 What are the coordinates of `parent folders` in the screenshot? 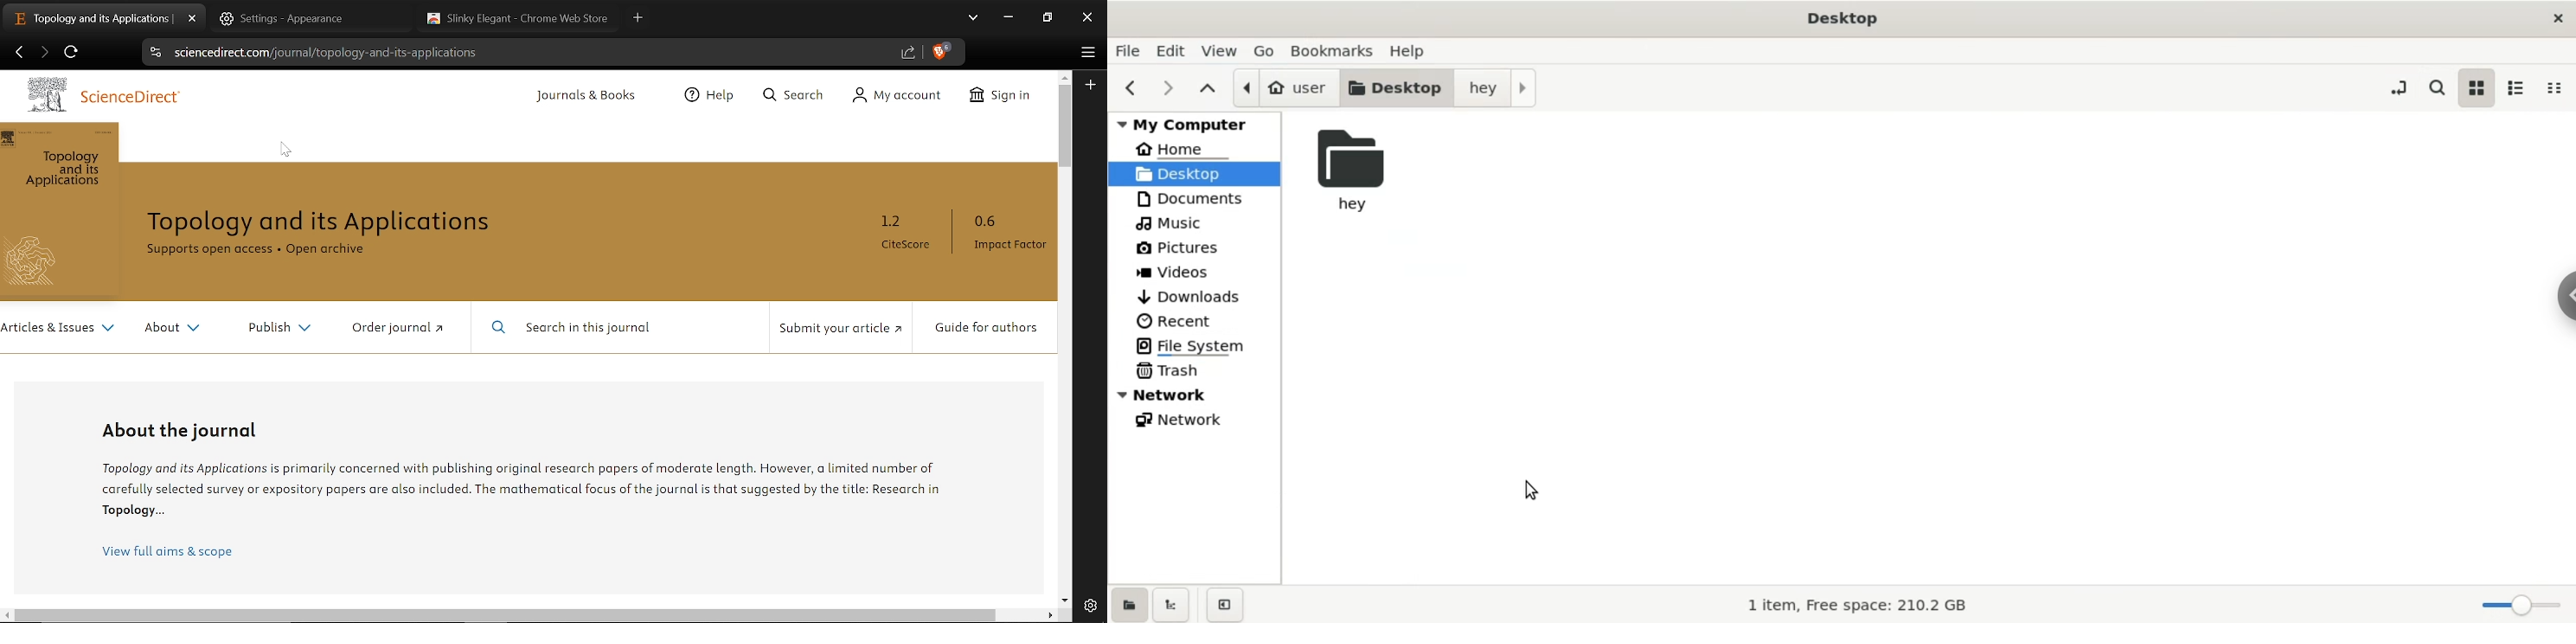 It's located at (1208, 86).